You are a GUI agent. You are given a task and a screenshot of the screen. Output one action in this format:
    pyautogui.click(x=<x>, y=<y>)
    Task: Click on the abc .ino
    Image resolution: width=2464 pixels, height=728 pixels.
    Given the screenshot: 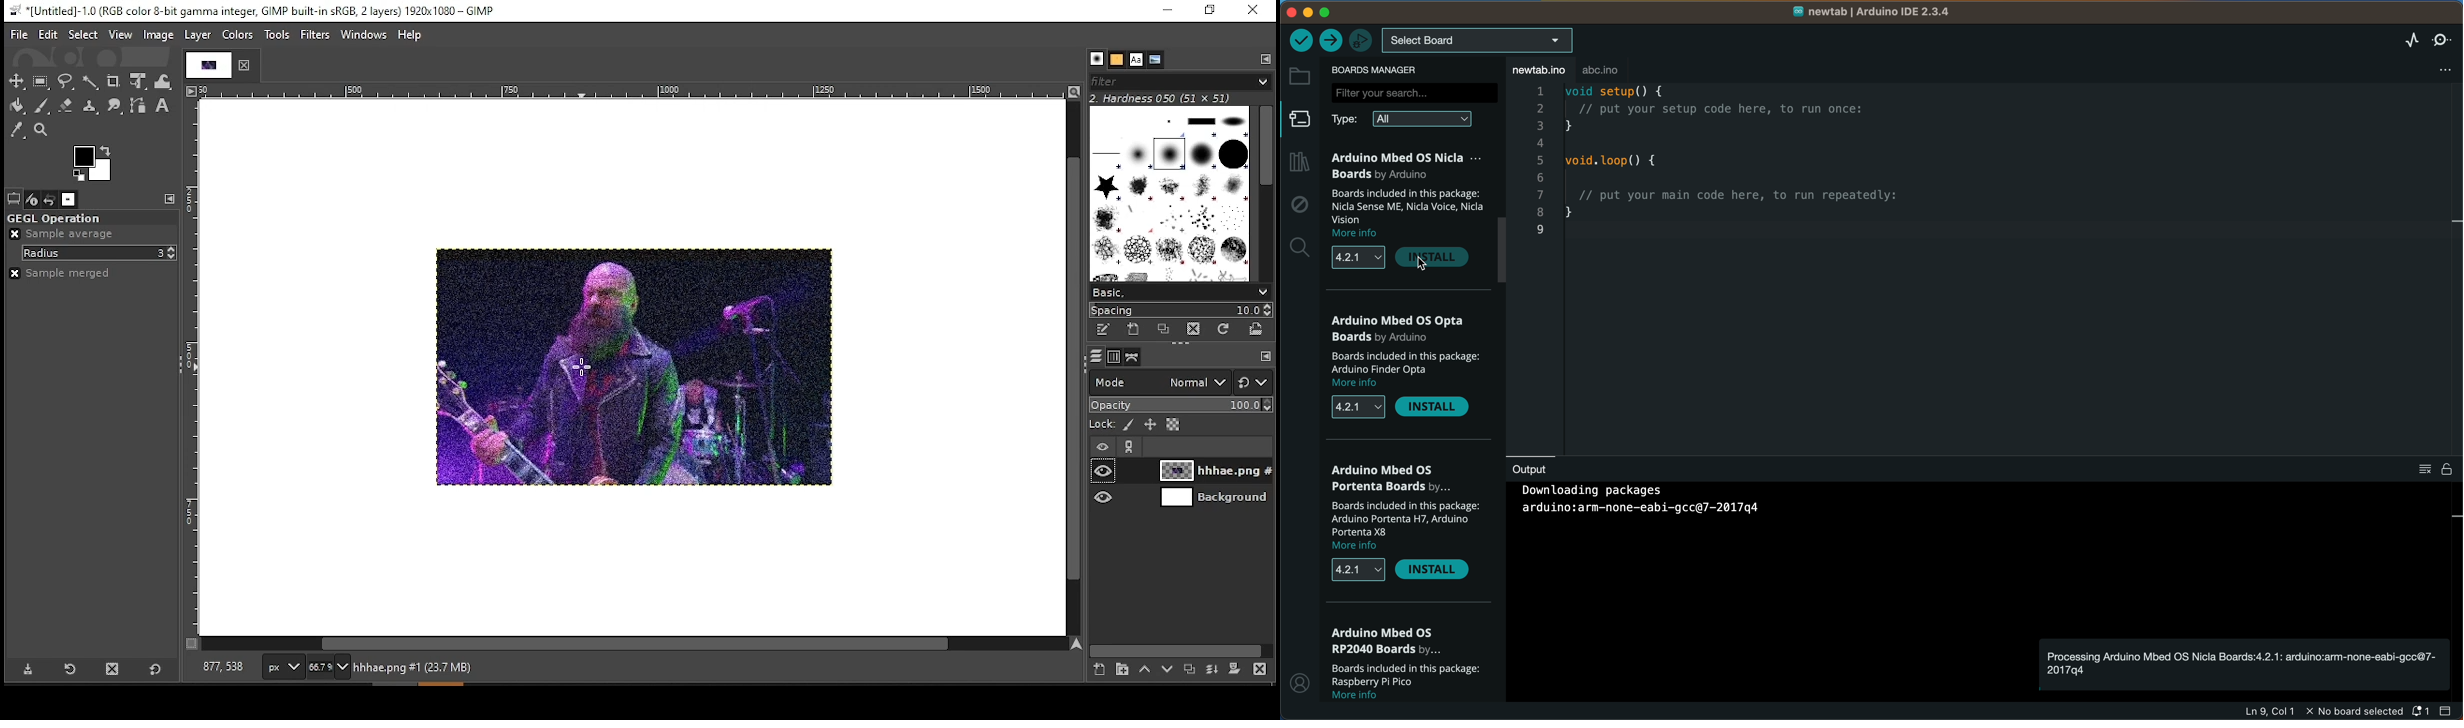 What is the action you would take?
    pyautogui.click(x=1617, y=70)
    